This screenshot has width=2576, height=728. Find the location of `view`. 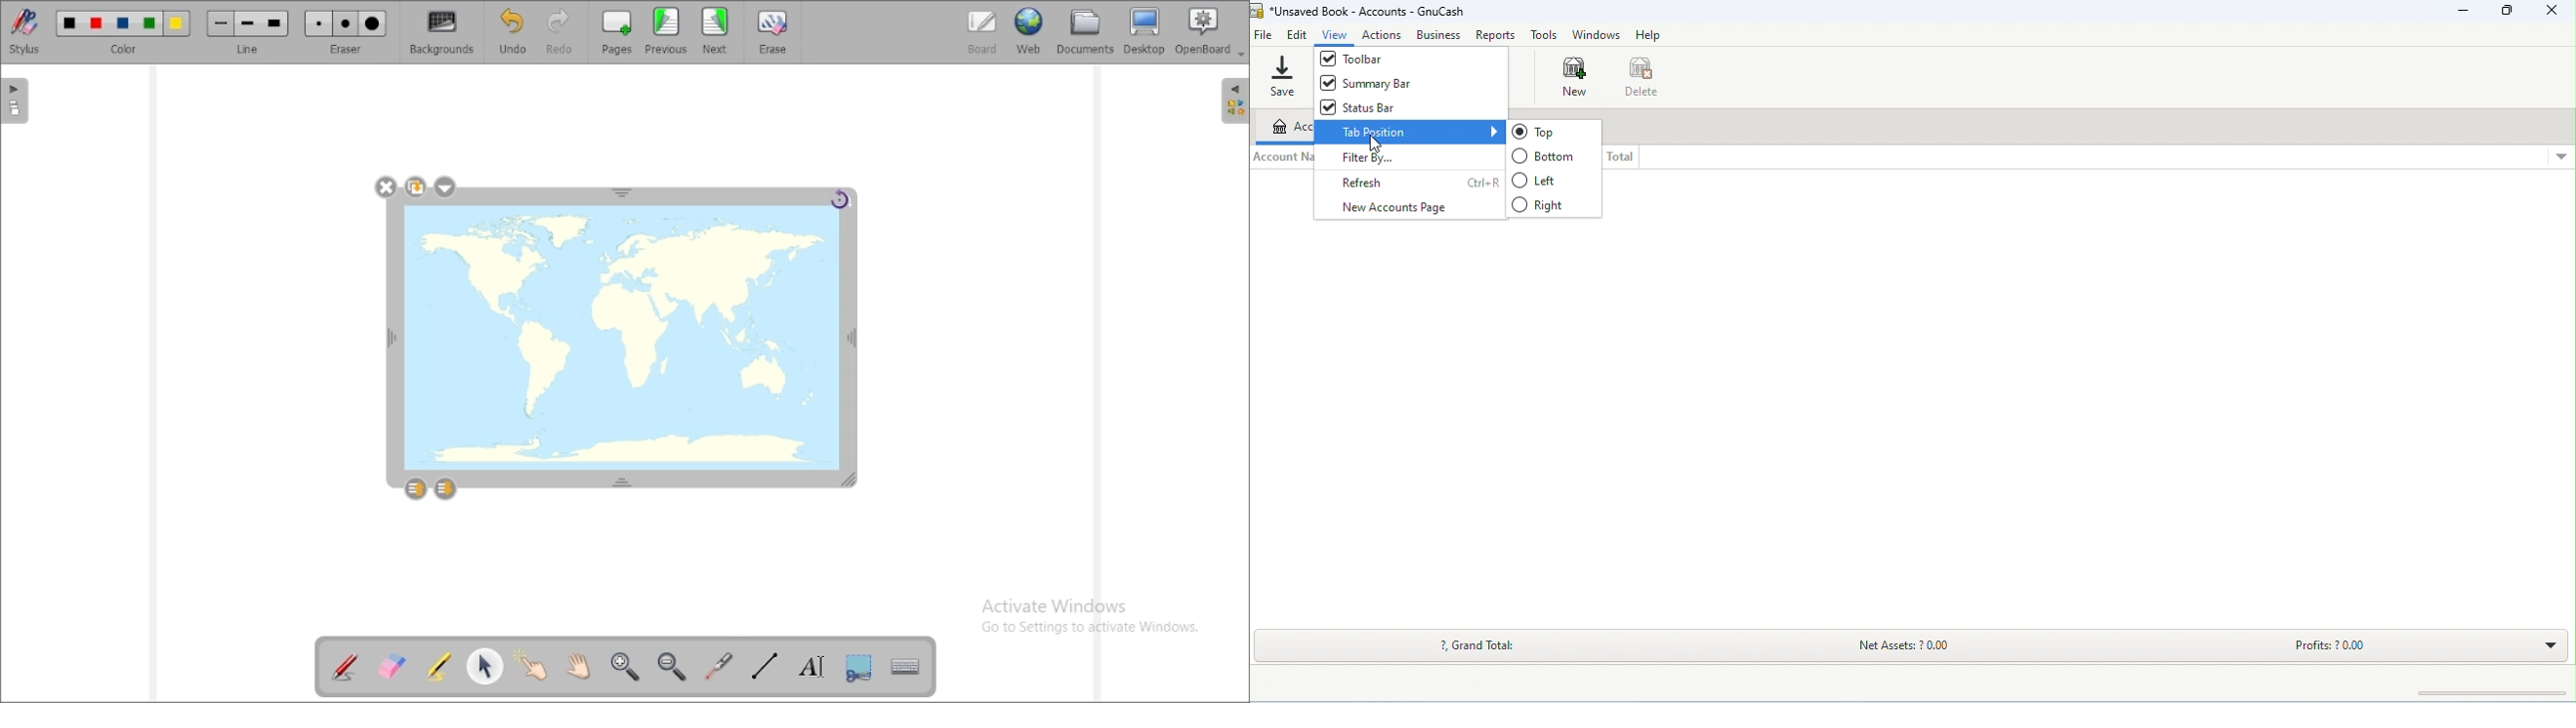

view is located at coordinates (1335, 35).